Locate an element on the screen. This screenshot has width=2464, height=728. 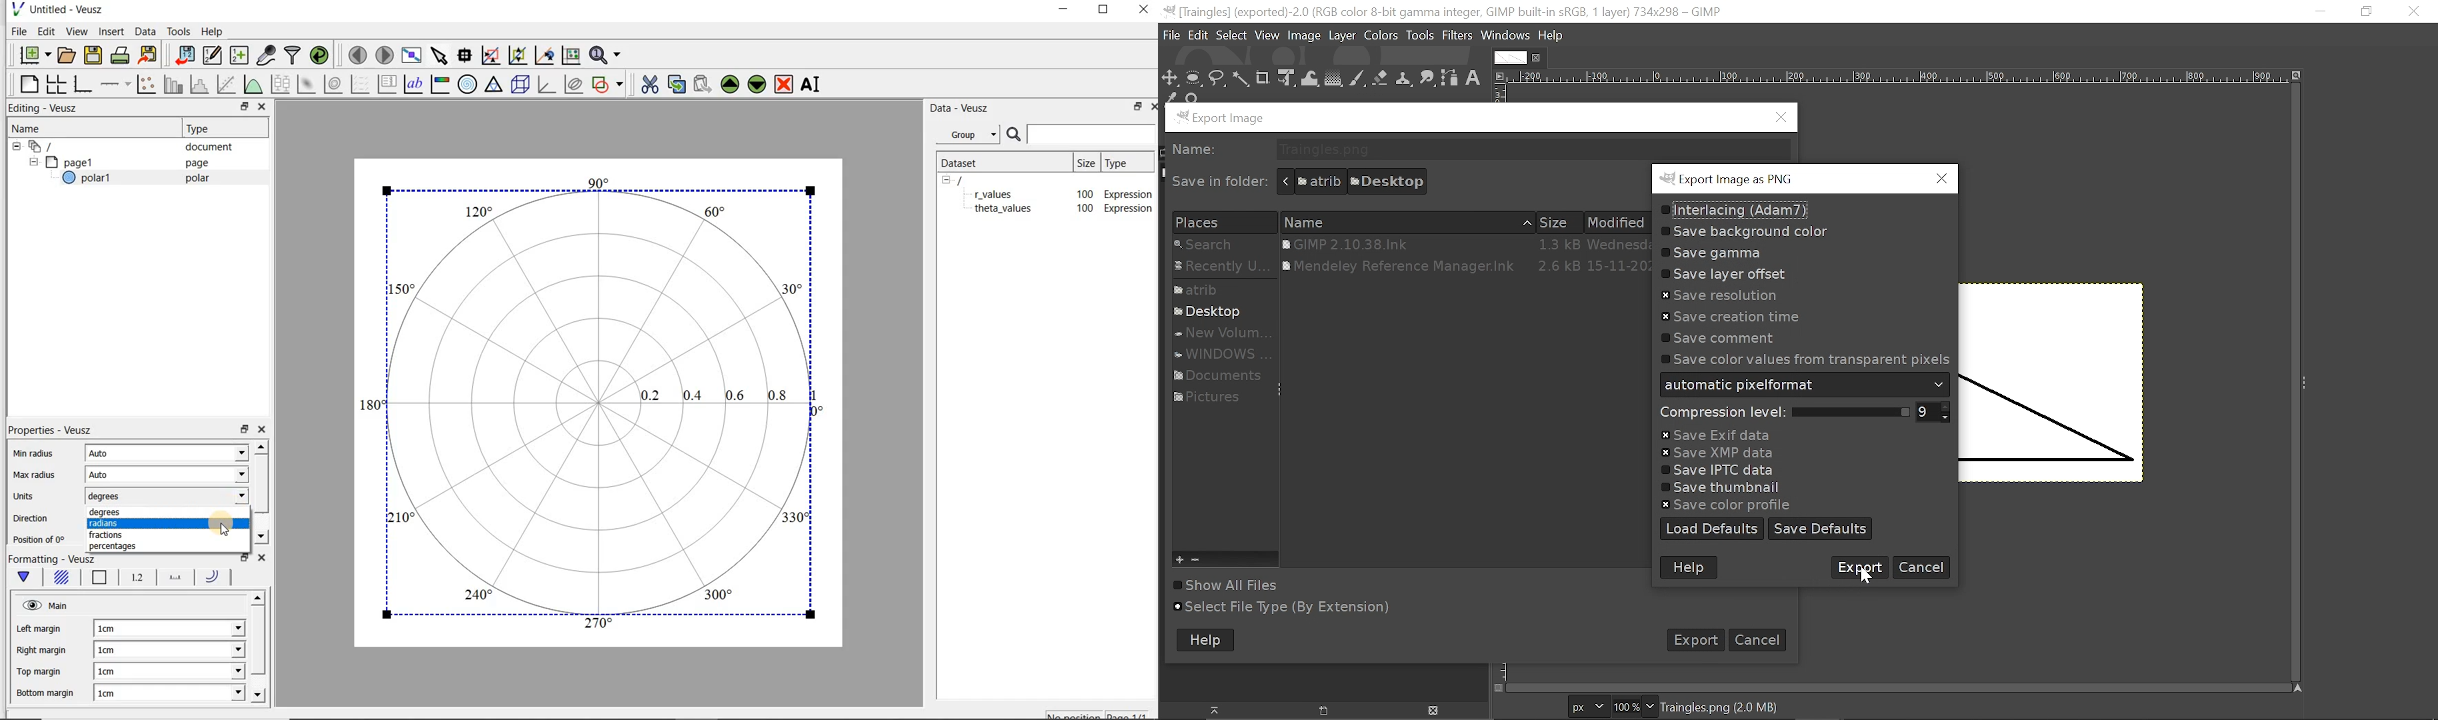
Zoom out is located at coordinates (1199, 559).